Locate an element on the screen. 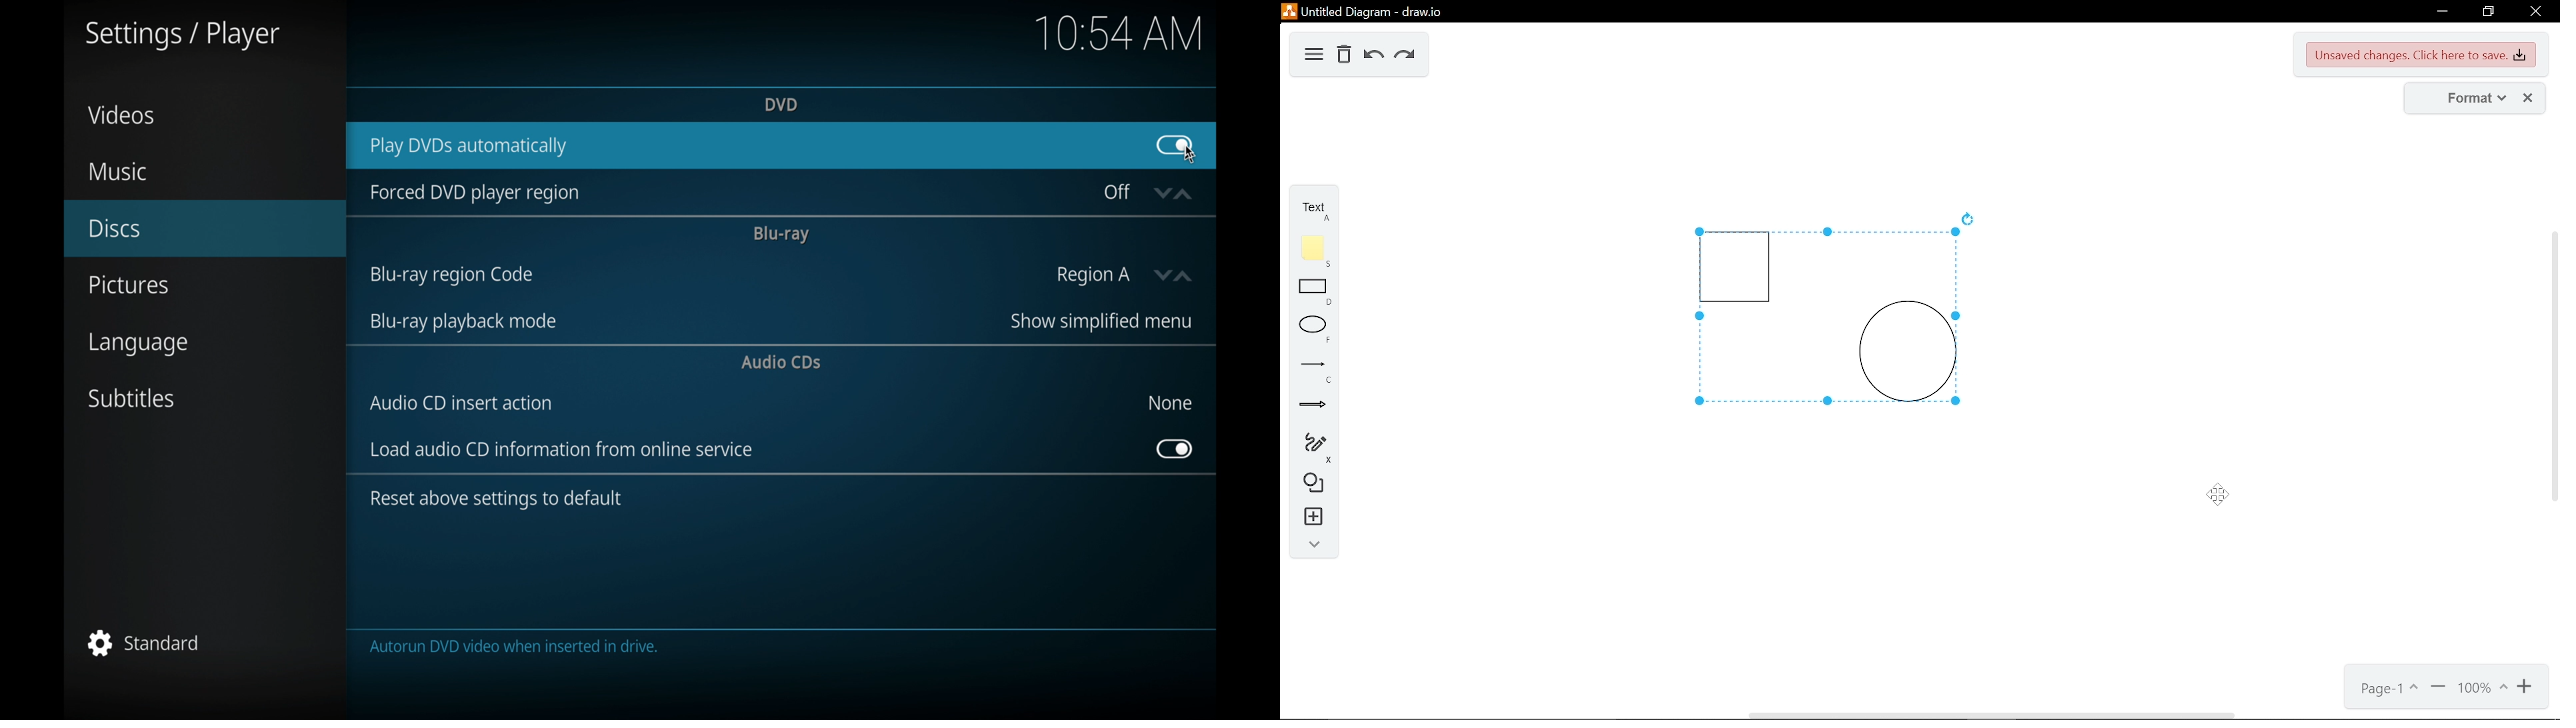 The image size is (2576, 728). Unsaved changes. Click here to save is located at coordinates (2422, 56).